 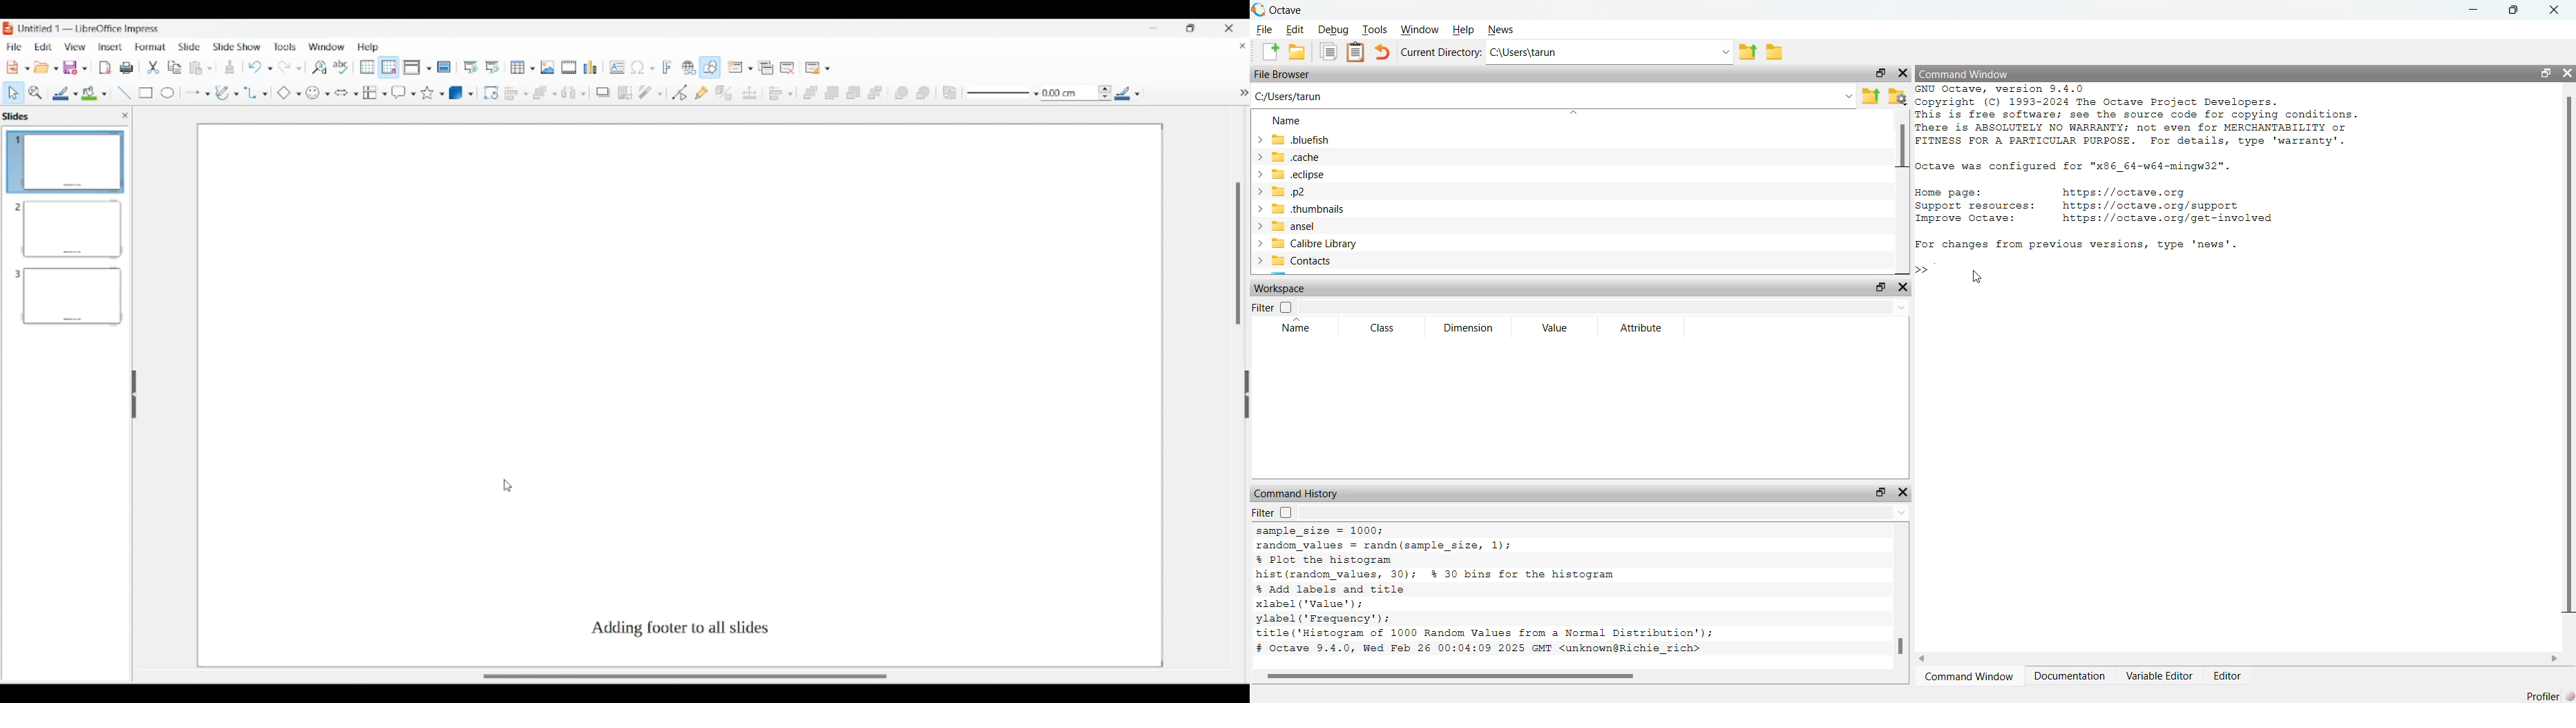 I want to click on Close interface, so click(x=1229, y=28).